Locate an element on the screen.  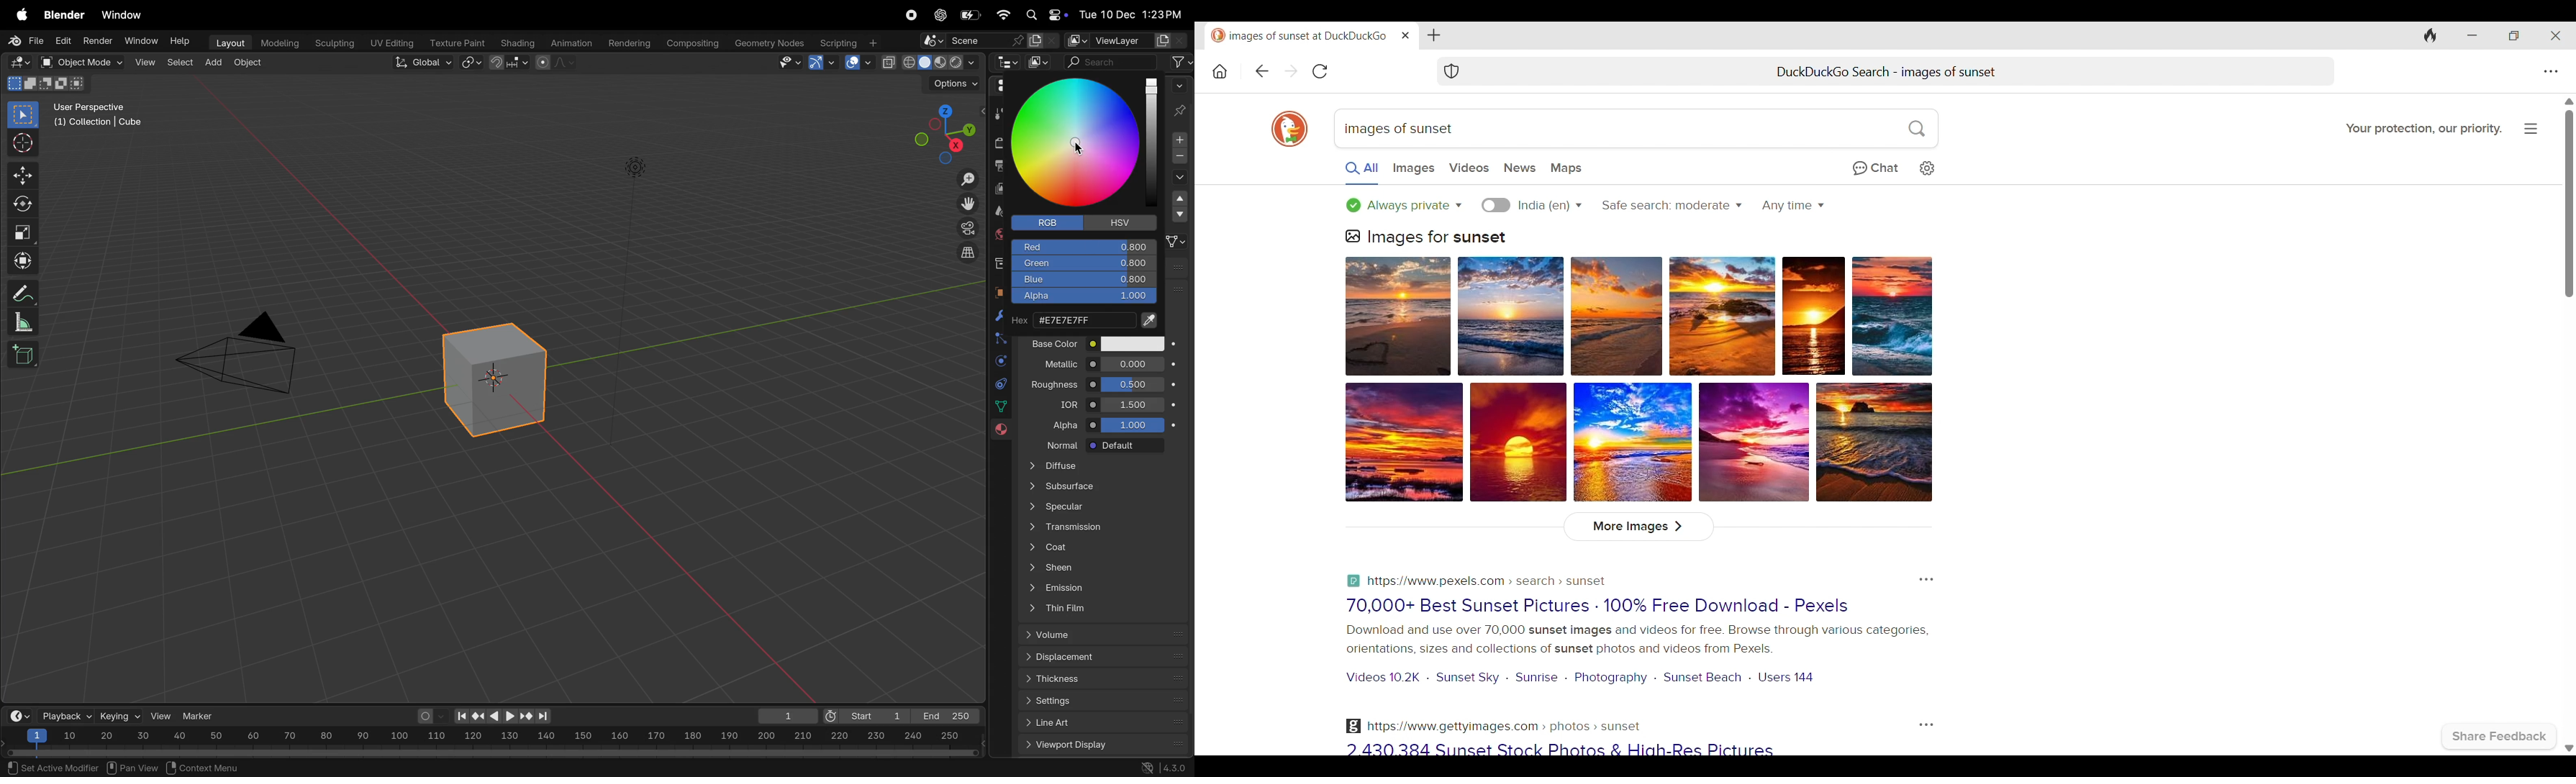
view point is located at coordinates (939, 133).